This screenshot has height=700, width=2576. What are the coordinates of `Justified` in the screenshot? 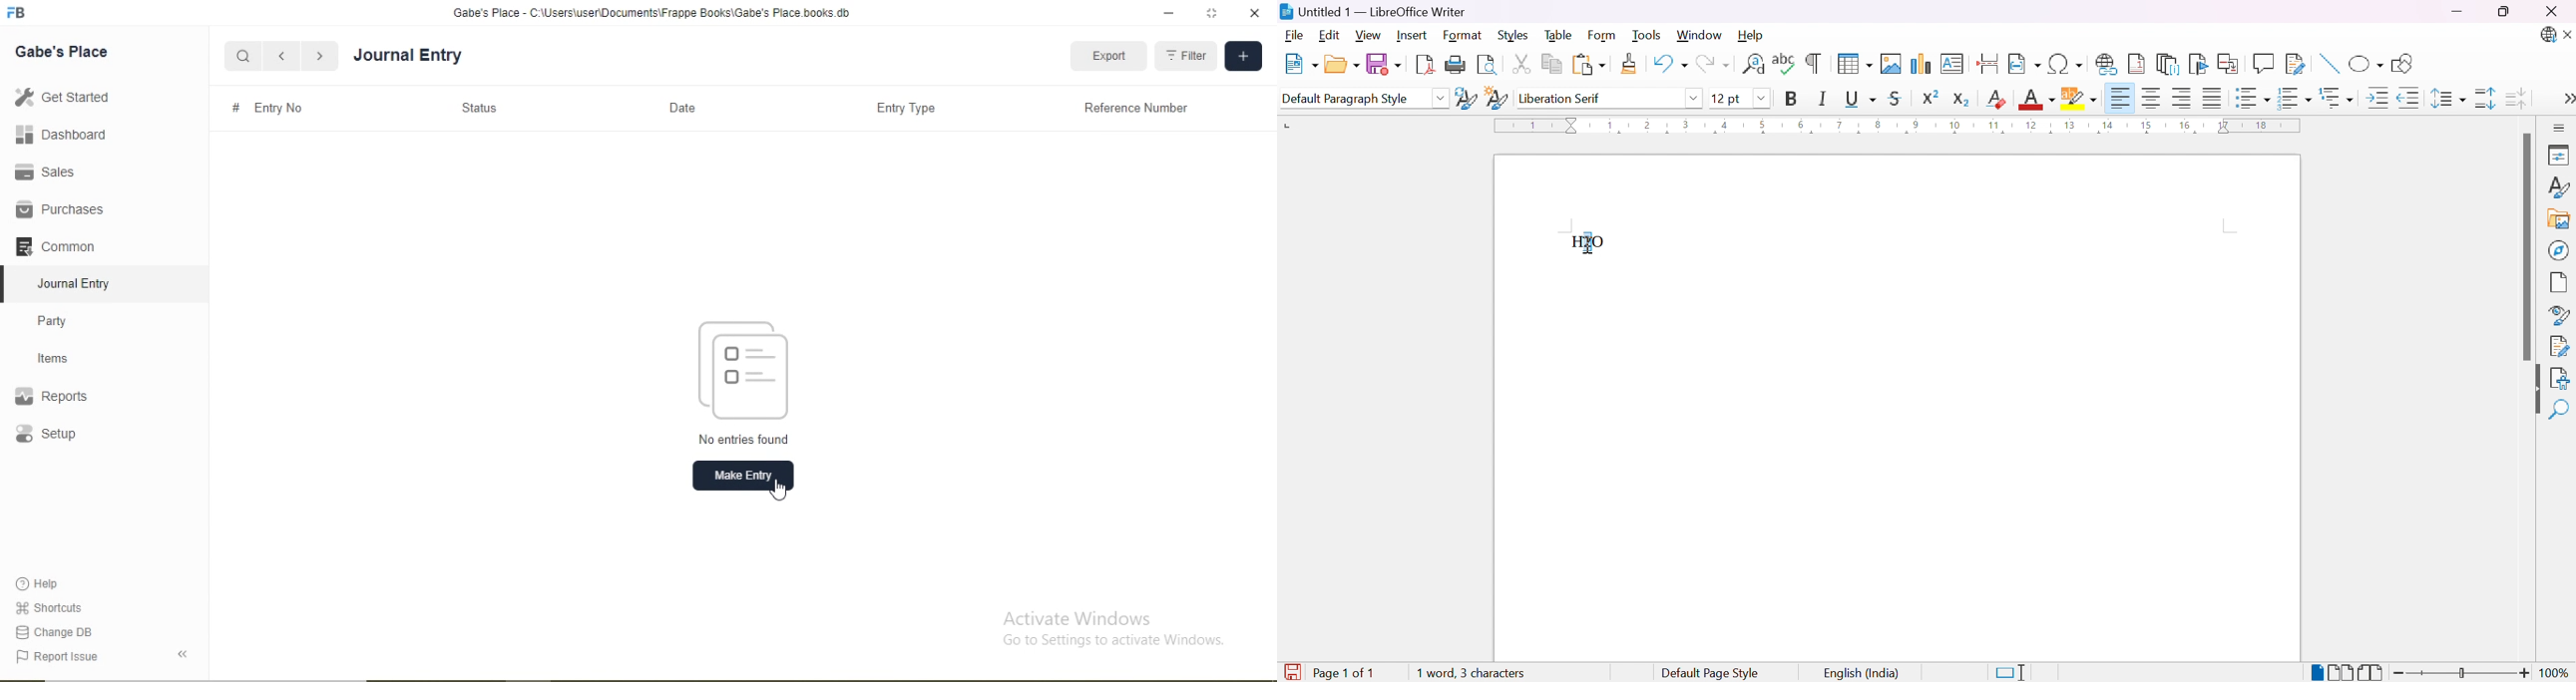 It's located at (2213, 97).